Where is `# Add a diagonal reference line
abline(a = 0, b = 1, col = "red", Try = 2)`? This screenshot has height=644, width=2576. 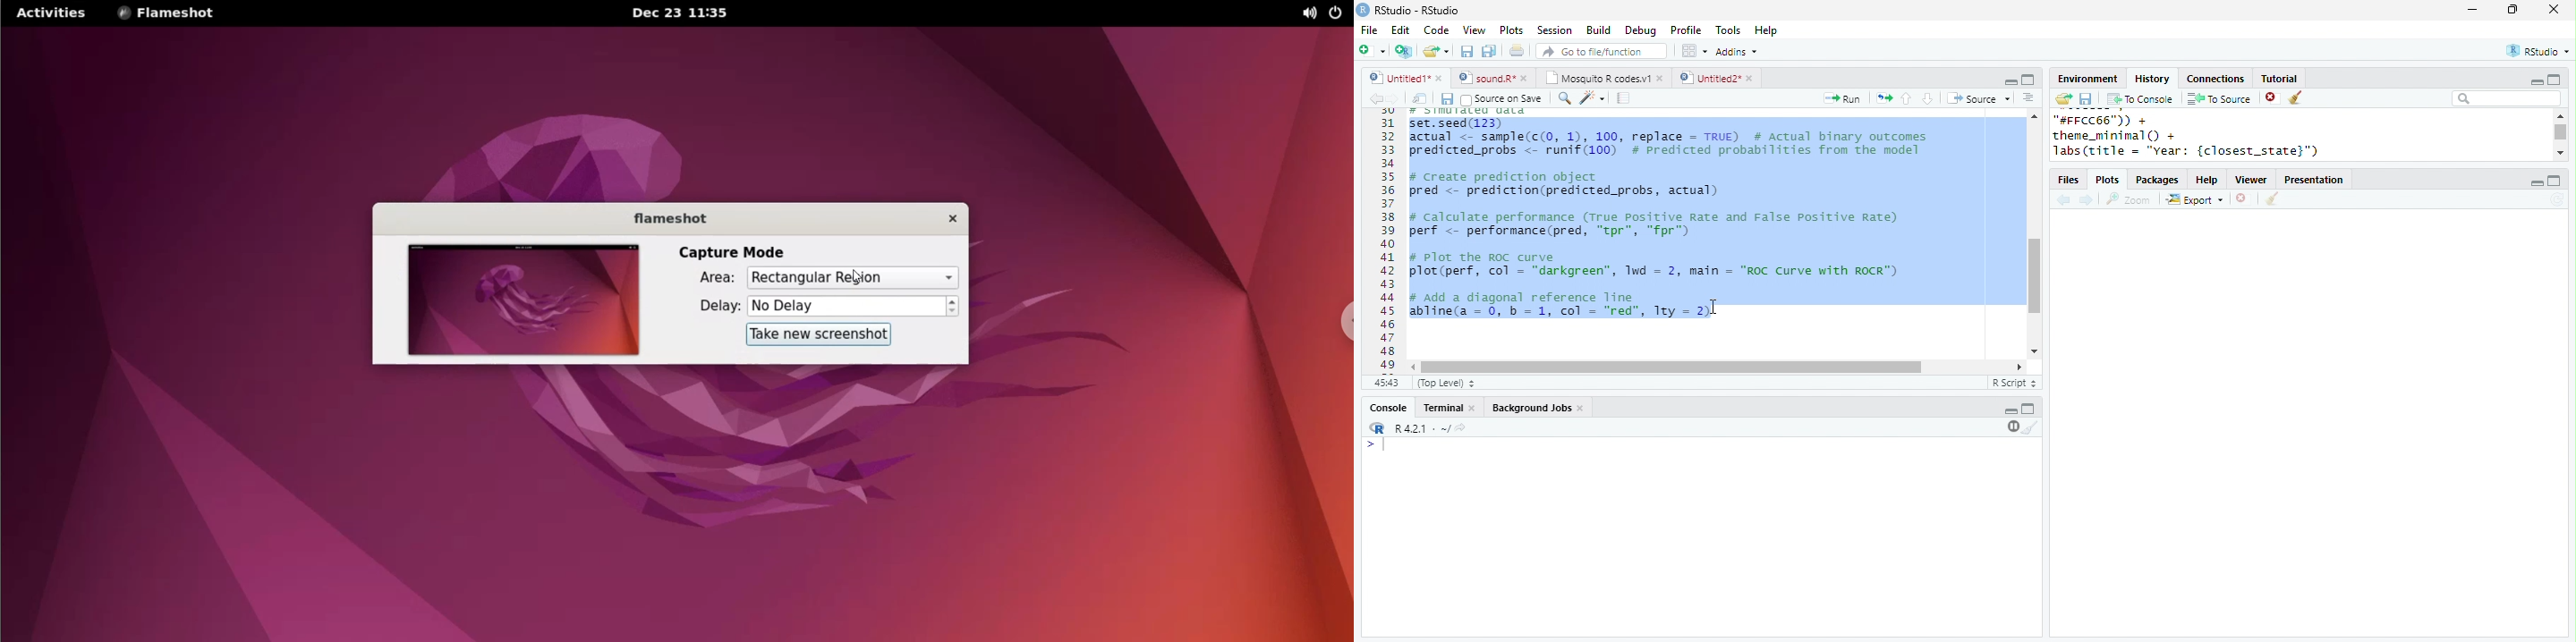 # Add a diagonal reference line
abline(a = 0, b = 1, col = "red", Try = 2) is located at coordinates (1563, 307).